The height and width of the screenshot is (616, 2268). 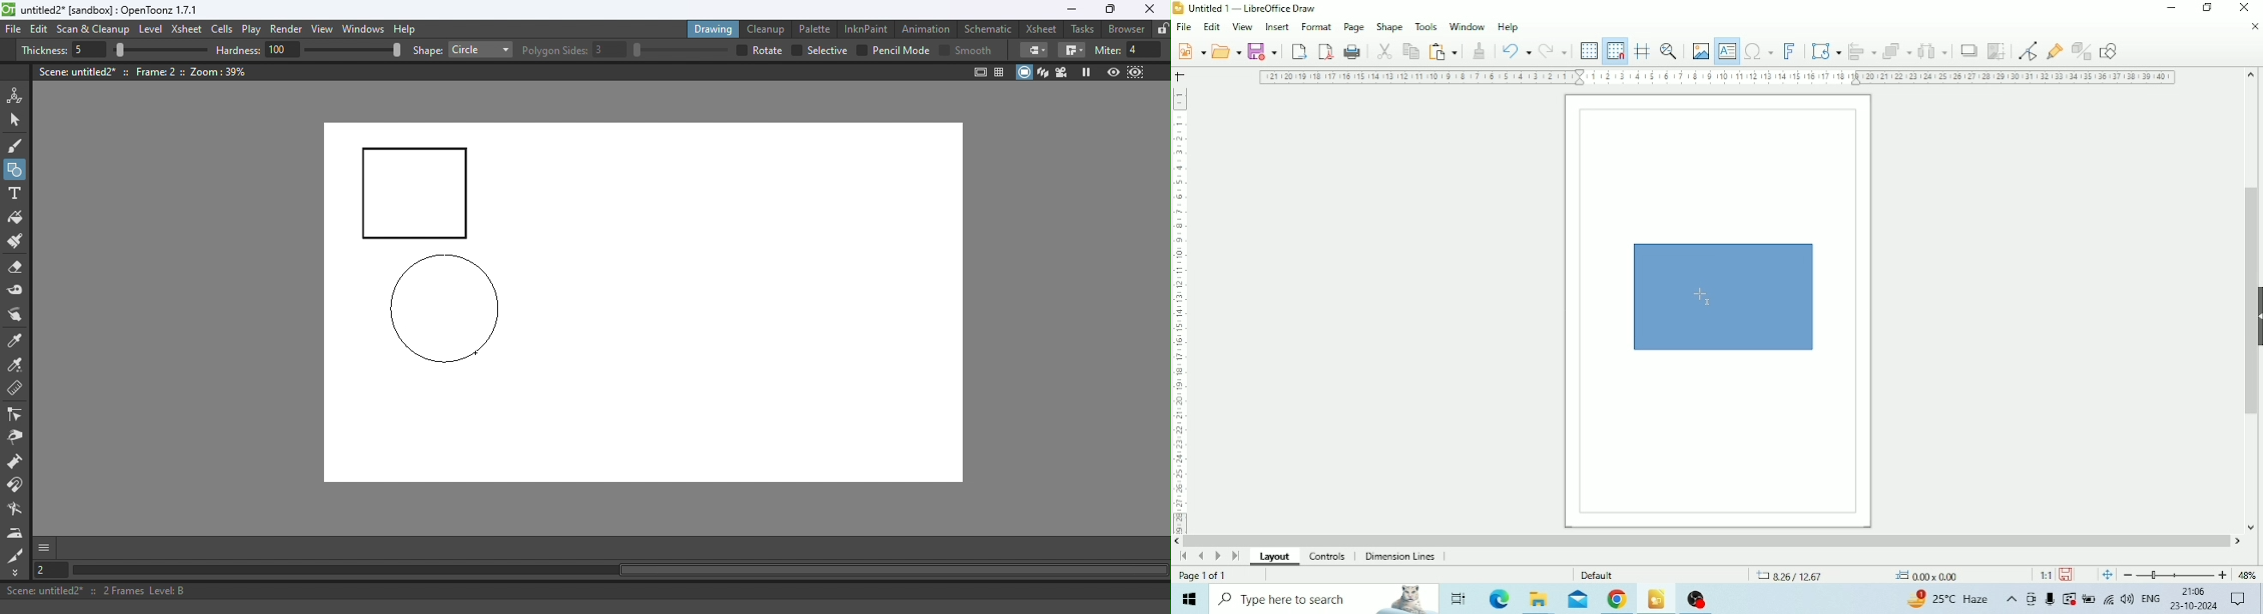 What do you see at coordinates (2029, 52) in the screenshot?
I see `Toggle Point Edit Mode` at bounding box center [2029, 52].